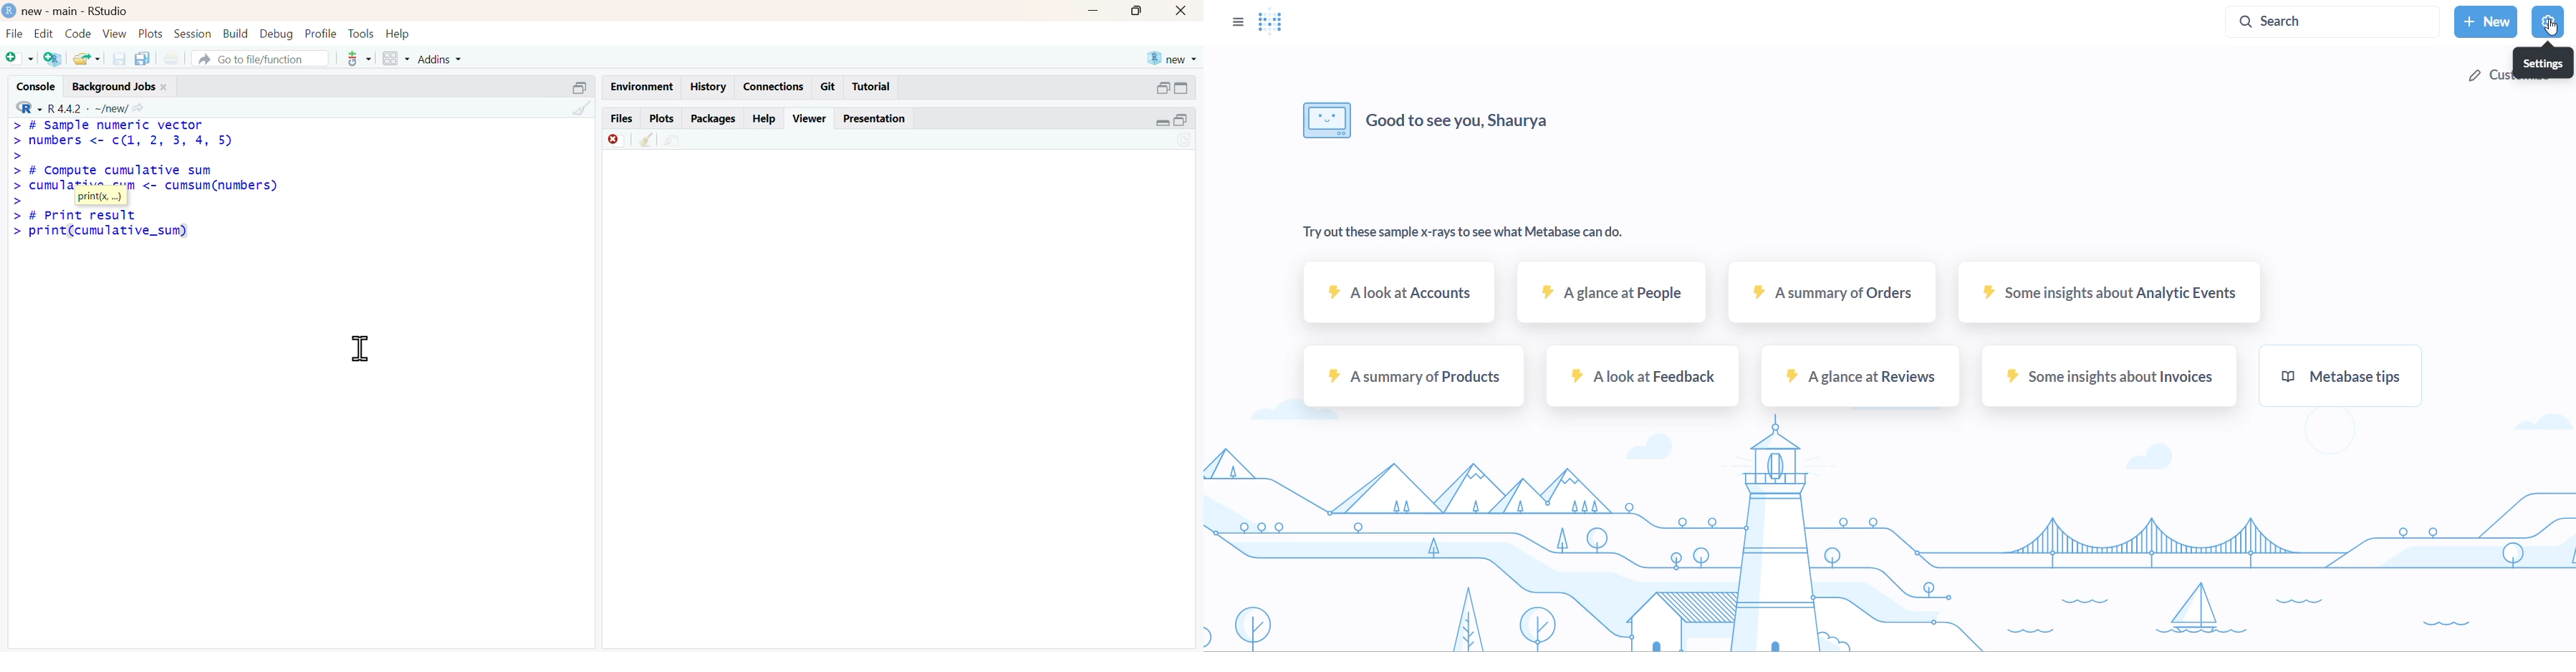  I want to click on print(x, ...), so click(100, 198).